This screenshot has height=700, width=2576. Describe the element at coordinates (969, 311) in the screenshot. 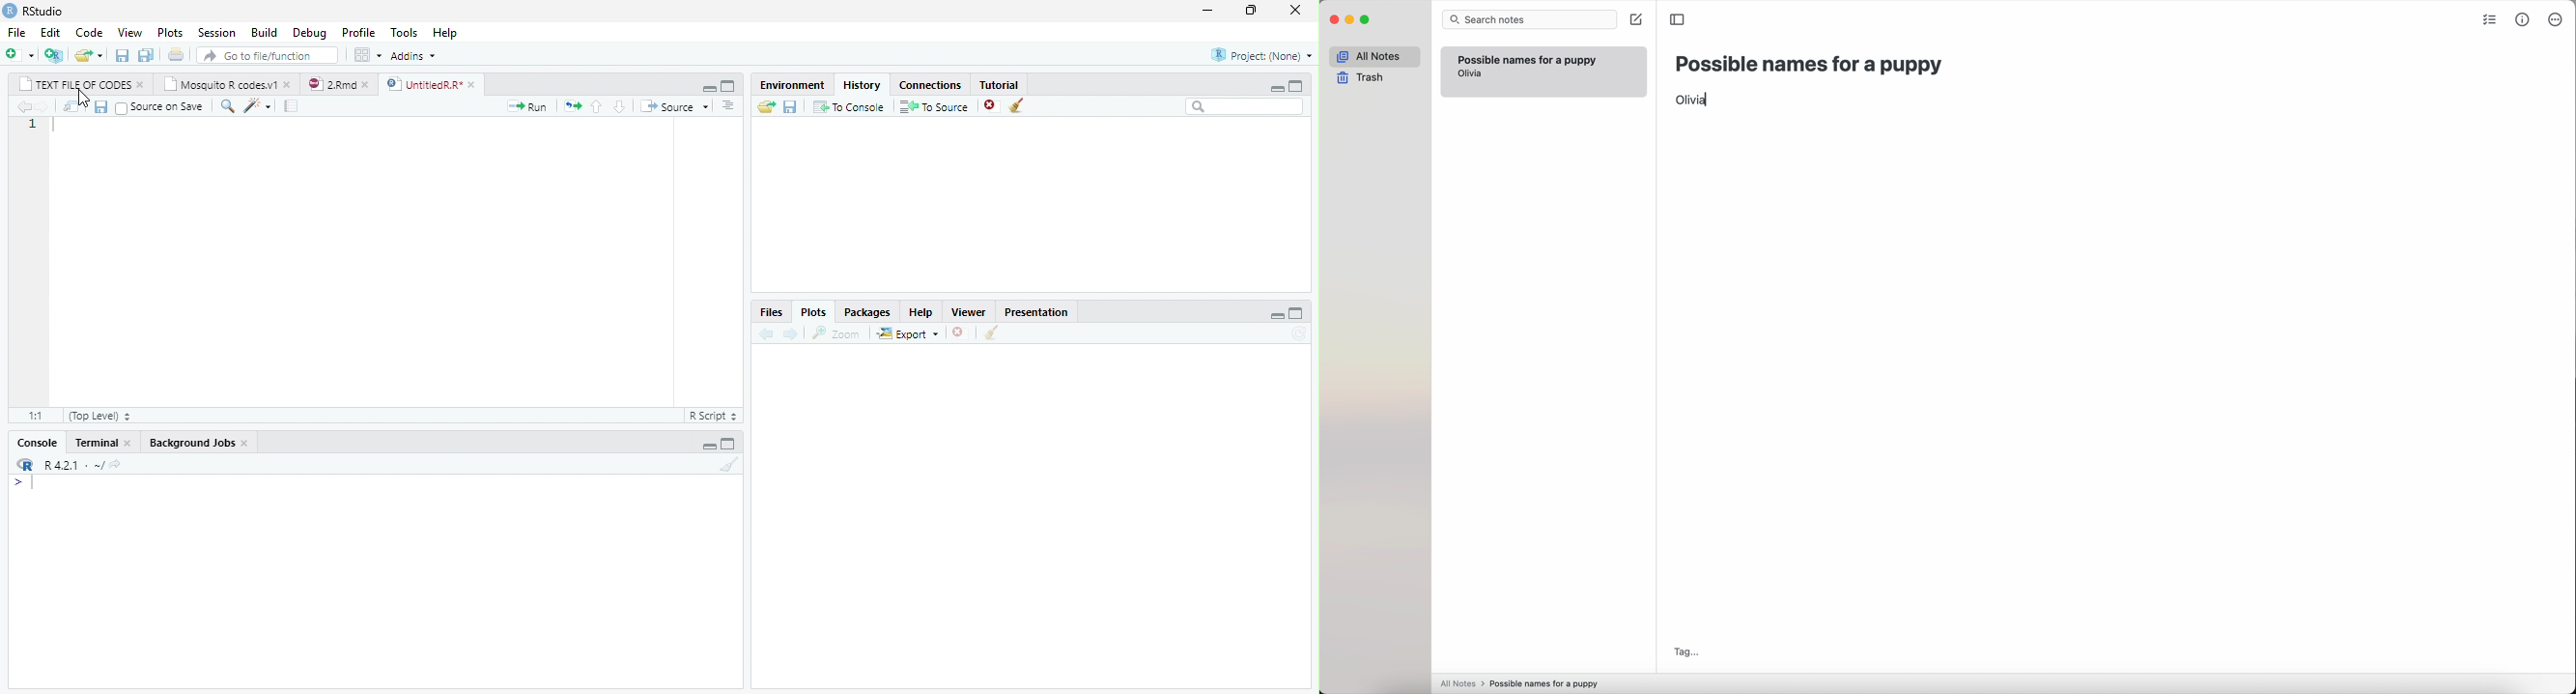

I see `viewer` at that location.